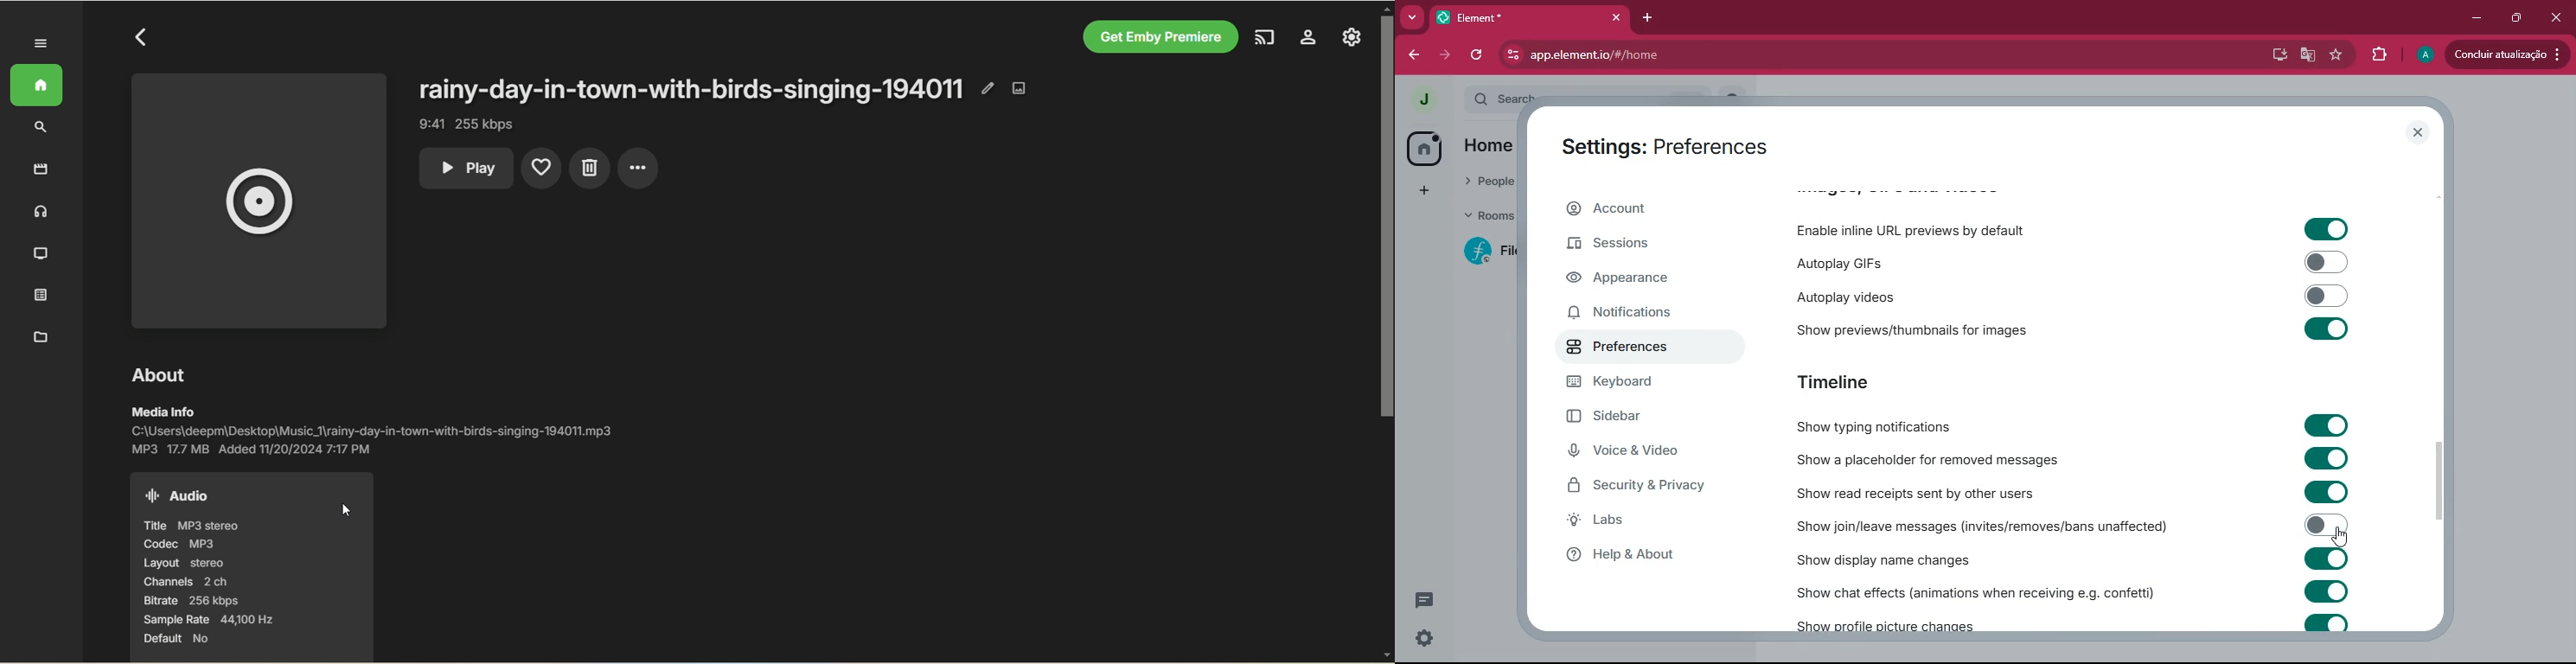 The height and width of the screenshot is (672, 2576). What do you see at coordinates (2311, 54) in the screenshot?
I see `google translate` at bounding box center [2311, 54].